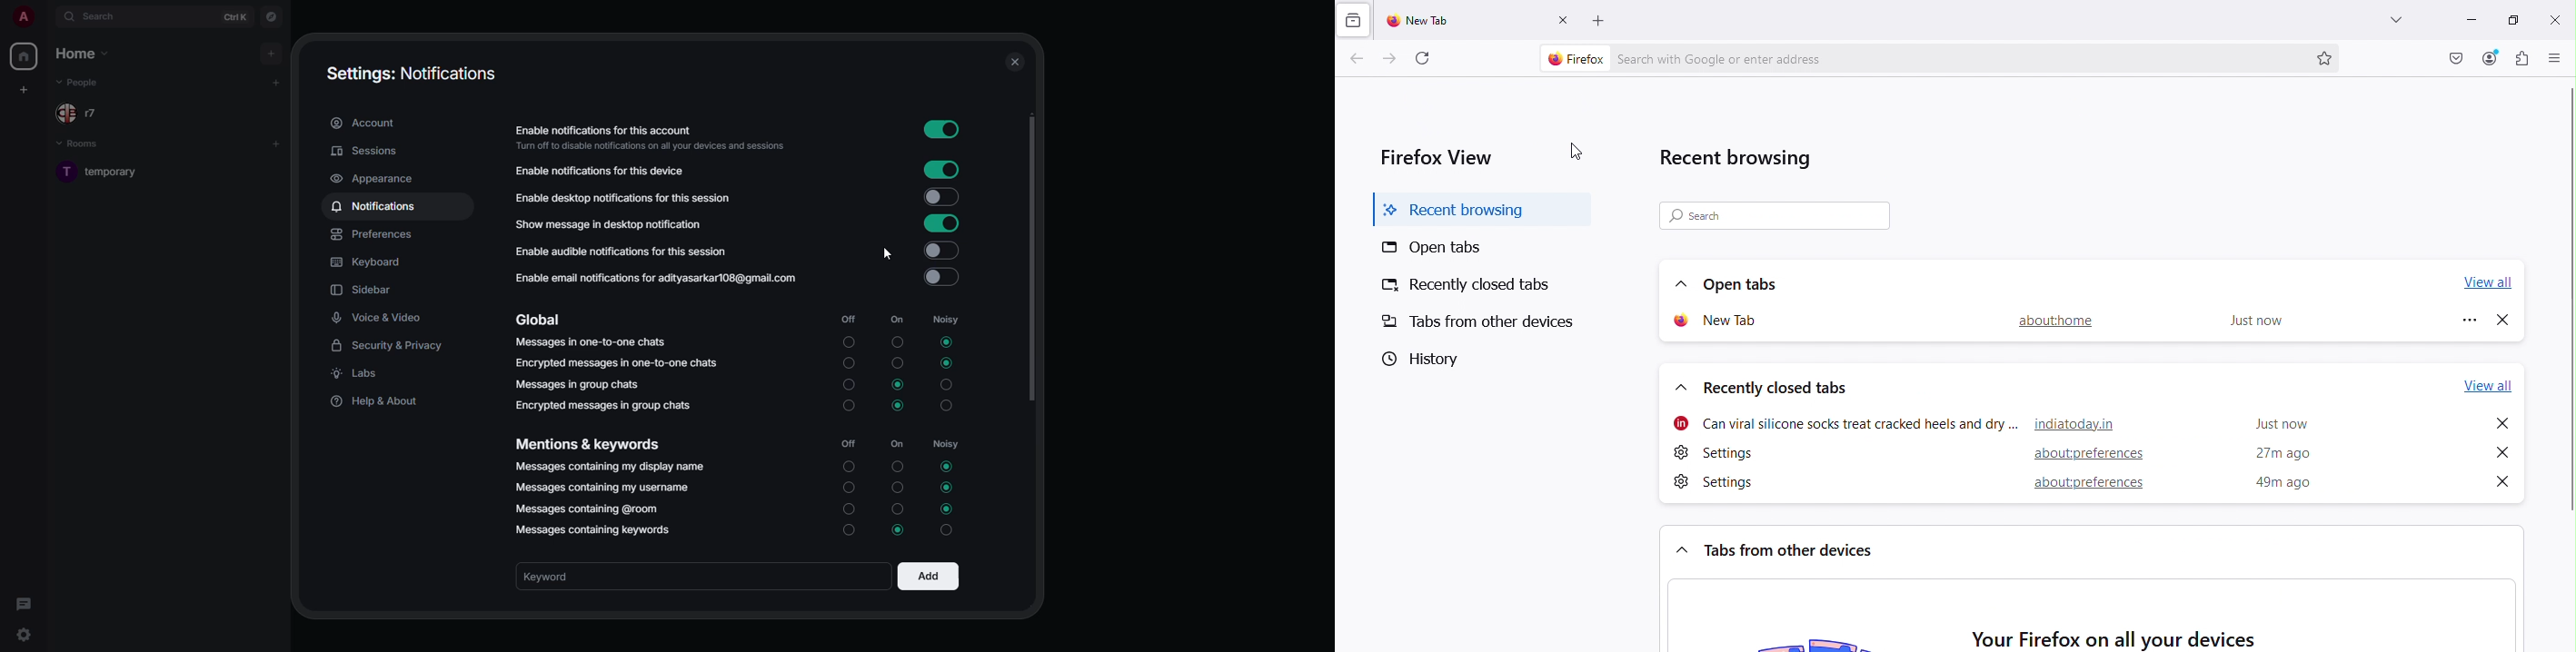 The height and width of the screenshot is (672, 2576). I want to click on Save to pocket, so click(2452, 57).